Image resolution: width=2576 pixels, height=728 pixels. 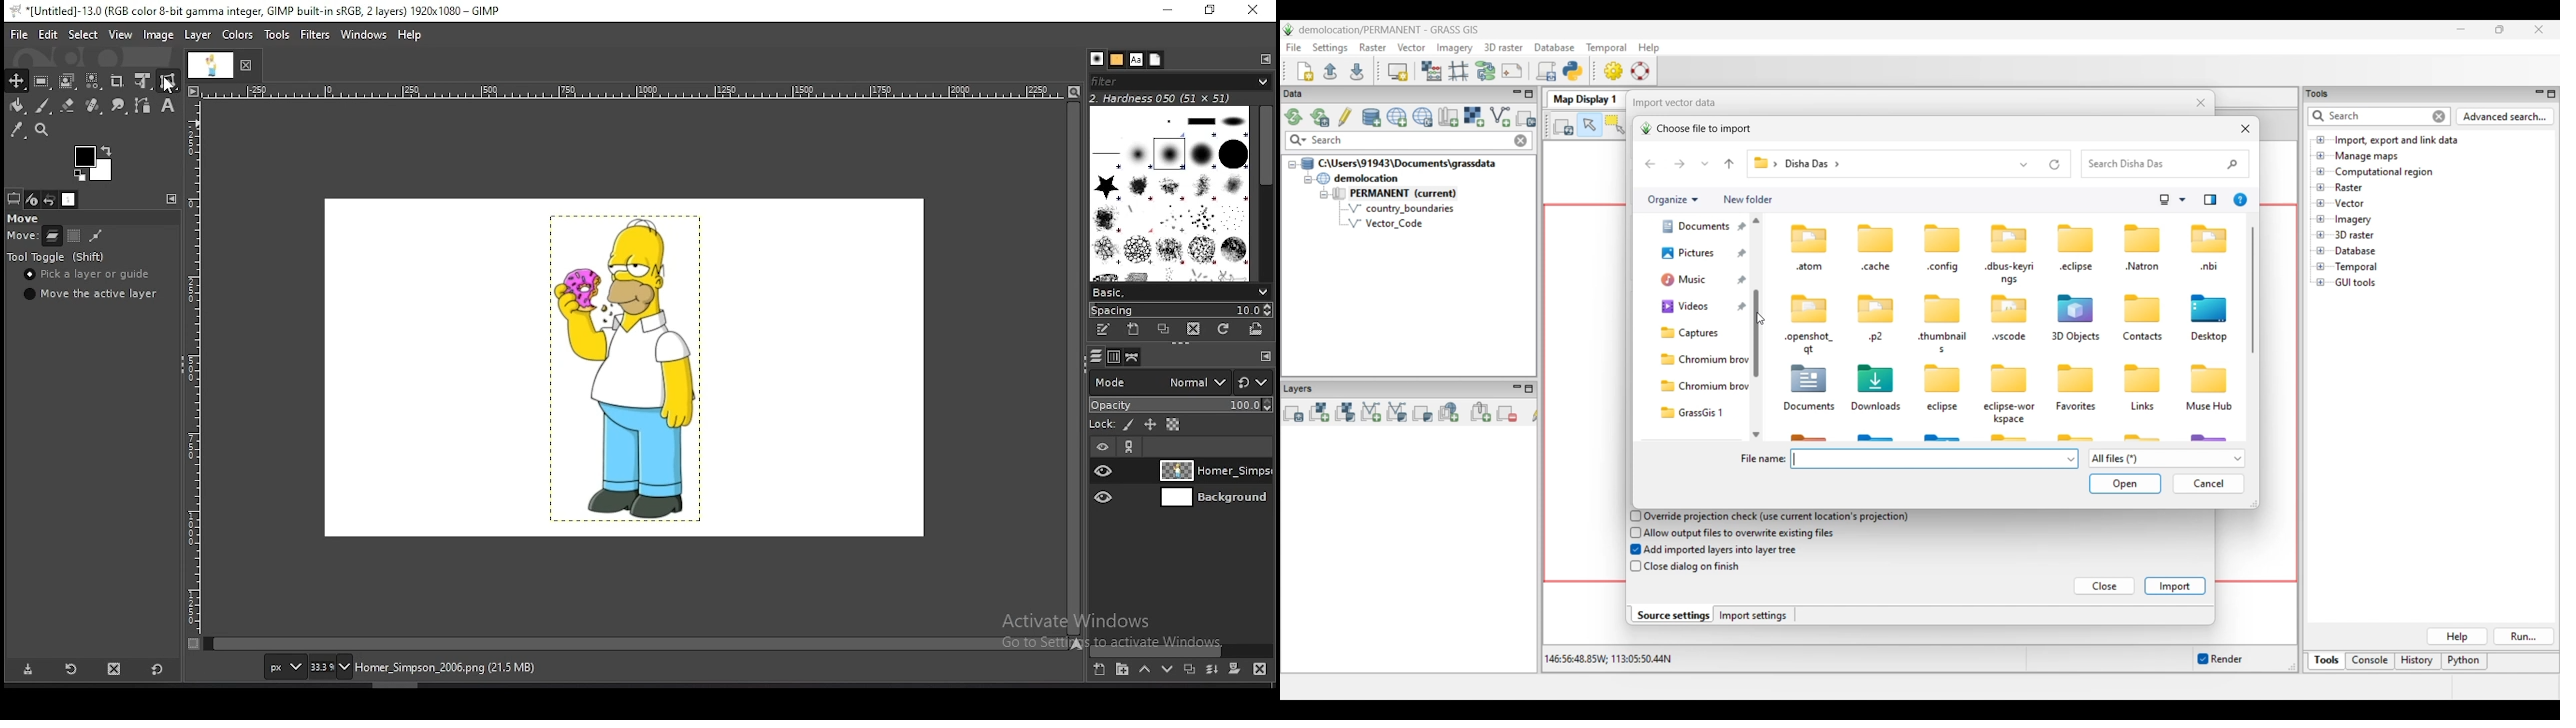 I want to click on save tool preset, so click(x=28, y=670).